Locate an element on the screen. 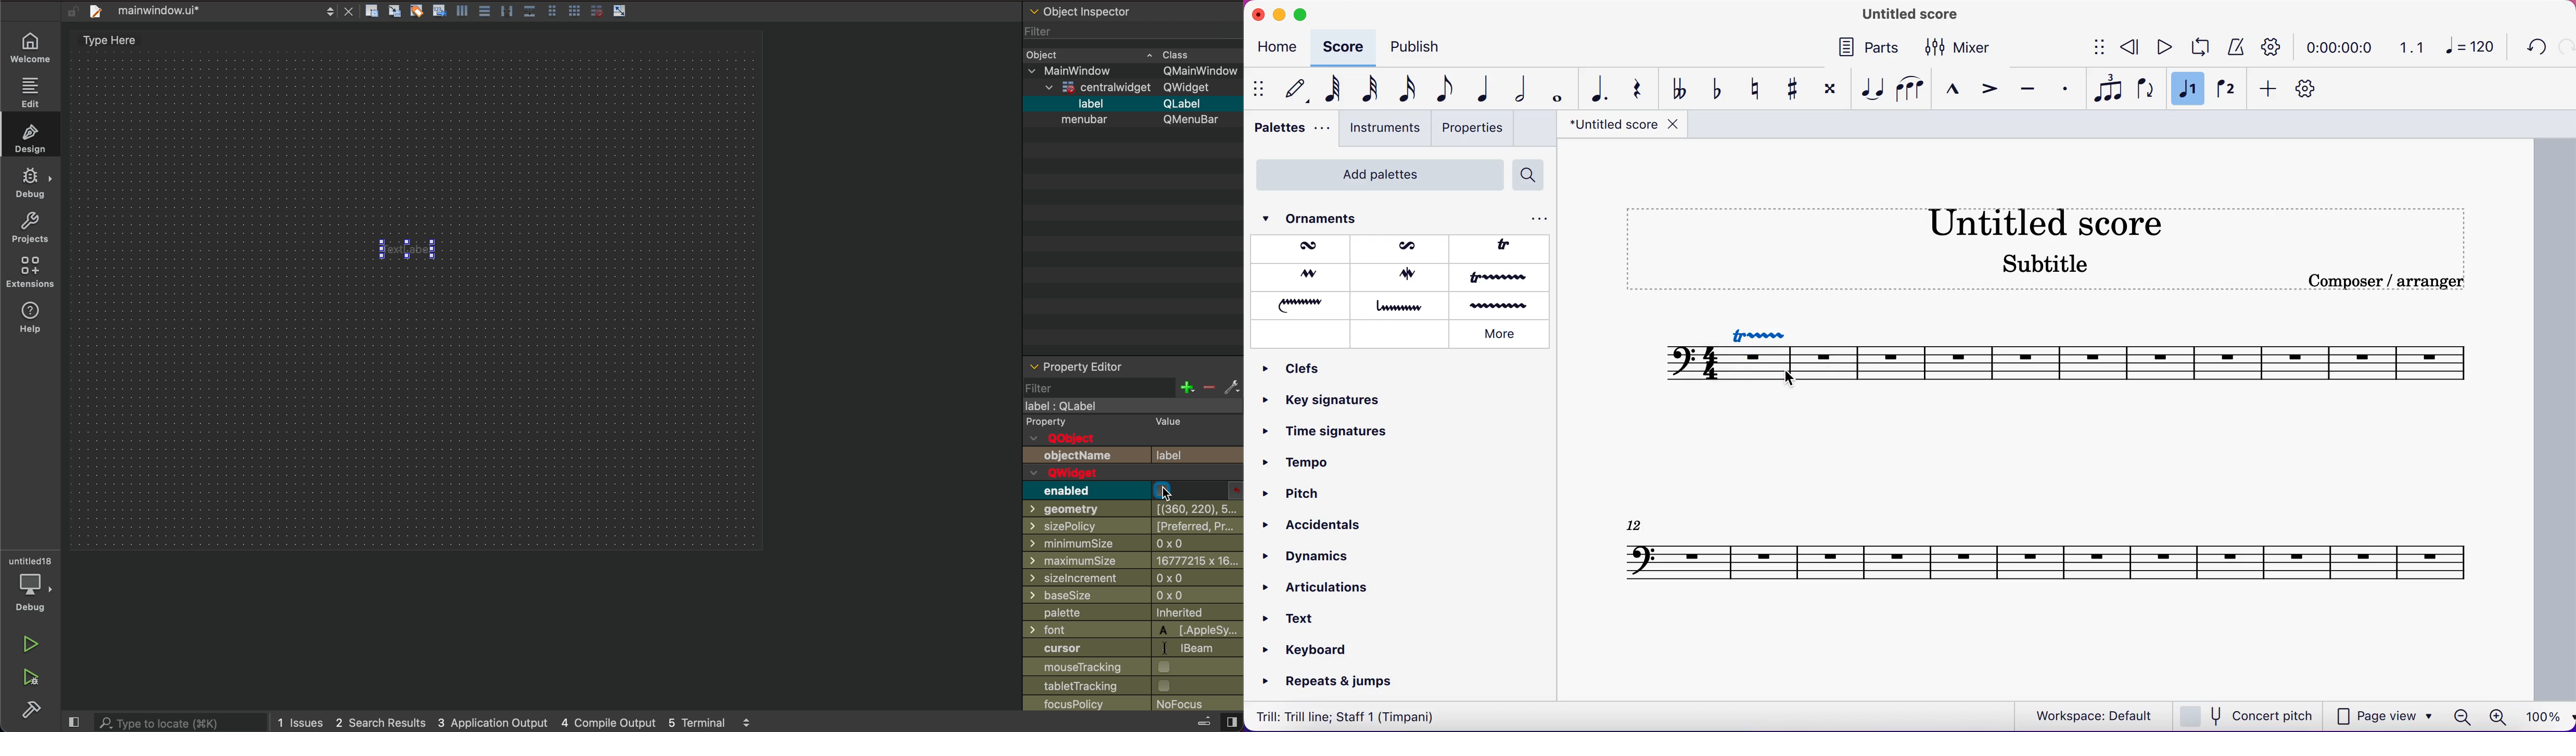 This screenshot has width=2576, height=756. extensions is located at coordinates (30, 272).